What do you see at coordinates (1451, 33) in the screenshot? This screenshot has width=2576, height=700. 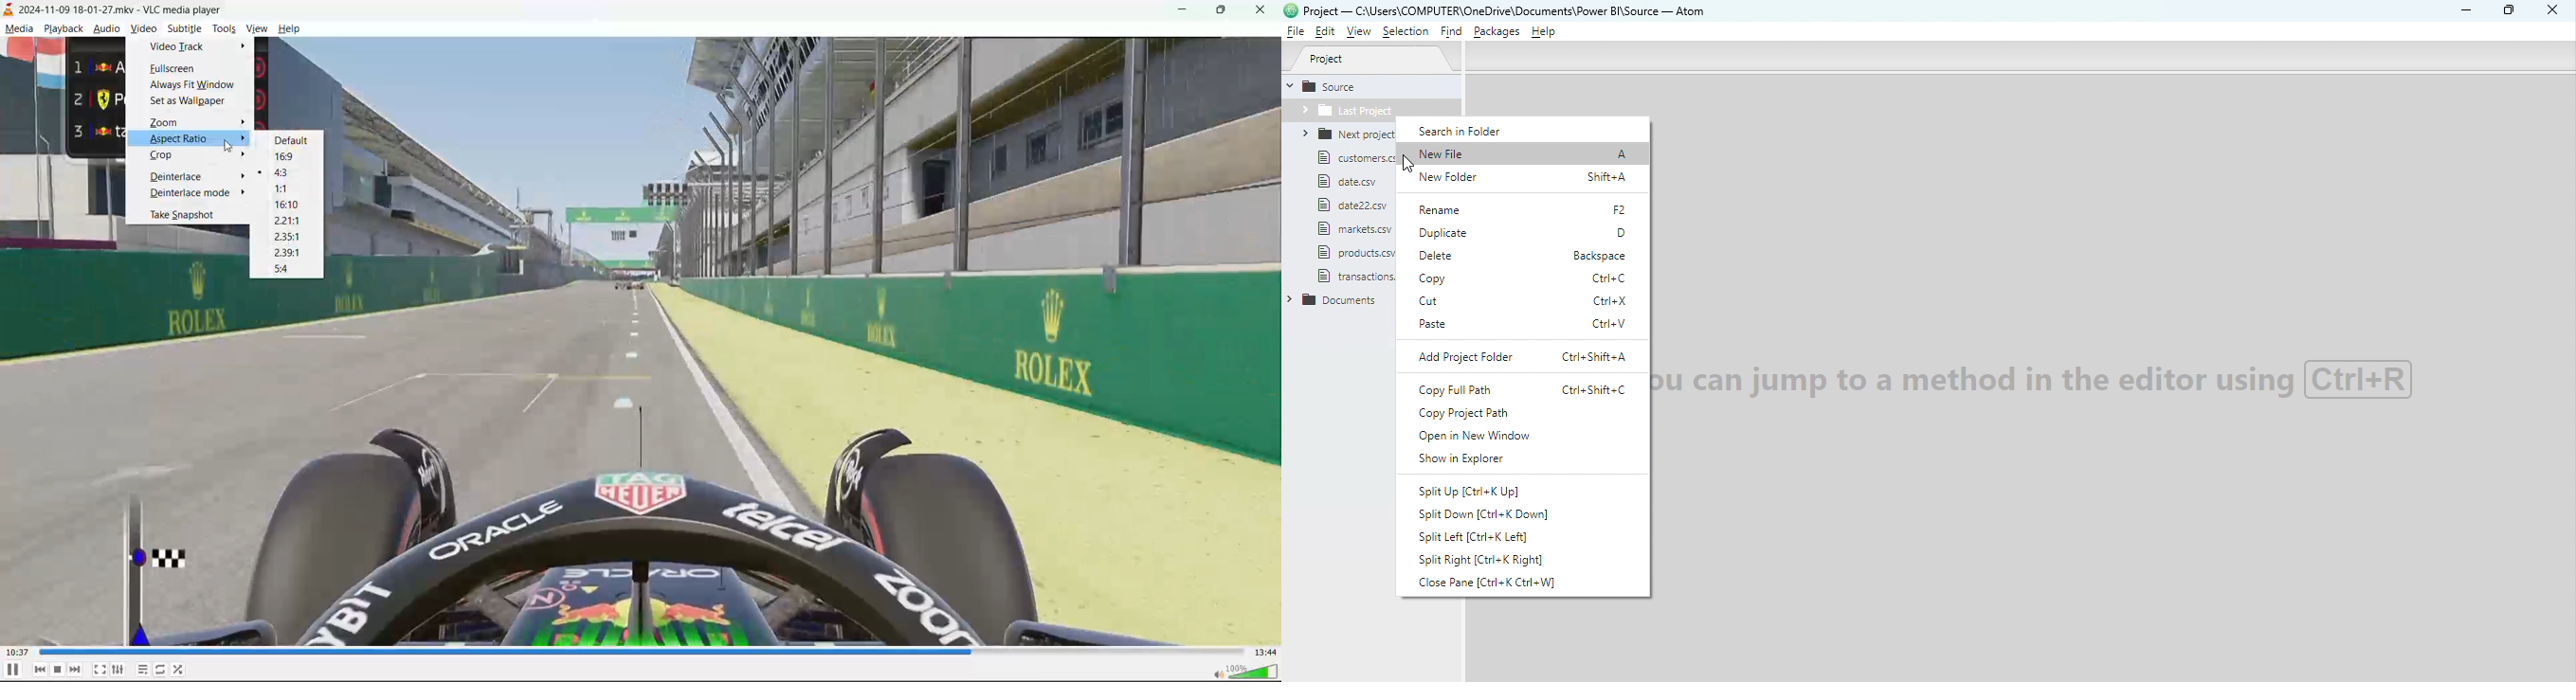 I see `Find` at bounding box center [1451, 33].